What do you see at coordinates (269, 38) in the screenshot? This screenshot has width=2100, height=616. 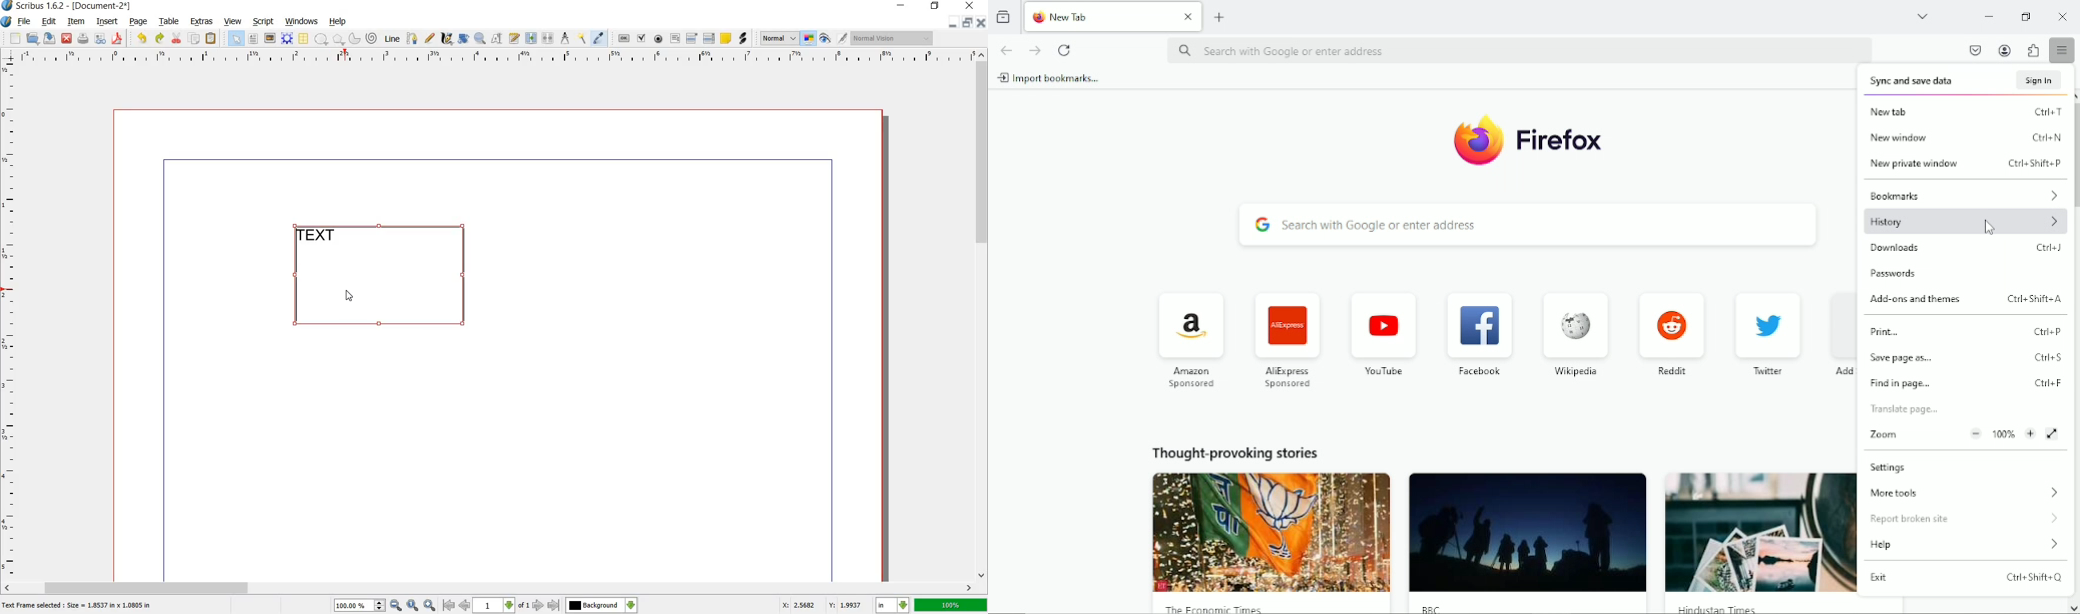 I see `image frame` at bounding box center [269, 38].